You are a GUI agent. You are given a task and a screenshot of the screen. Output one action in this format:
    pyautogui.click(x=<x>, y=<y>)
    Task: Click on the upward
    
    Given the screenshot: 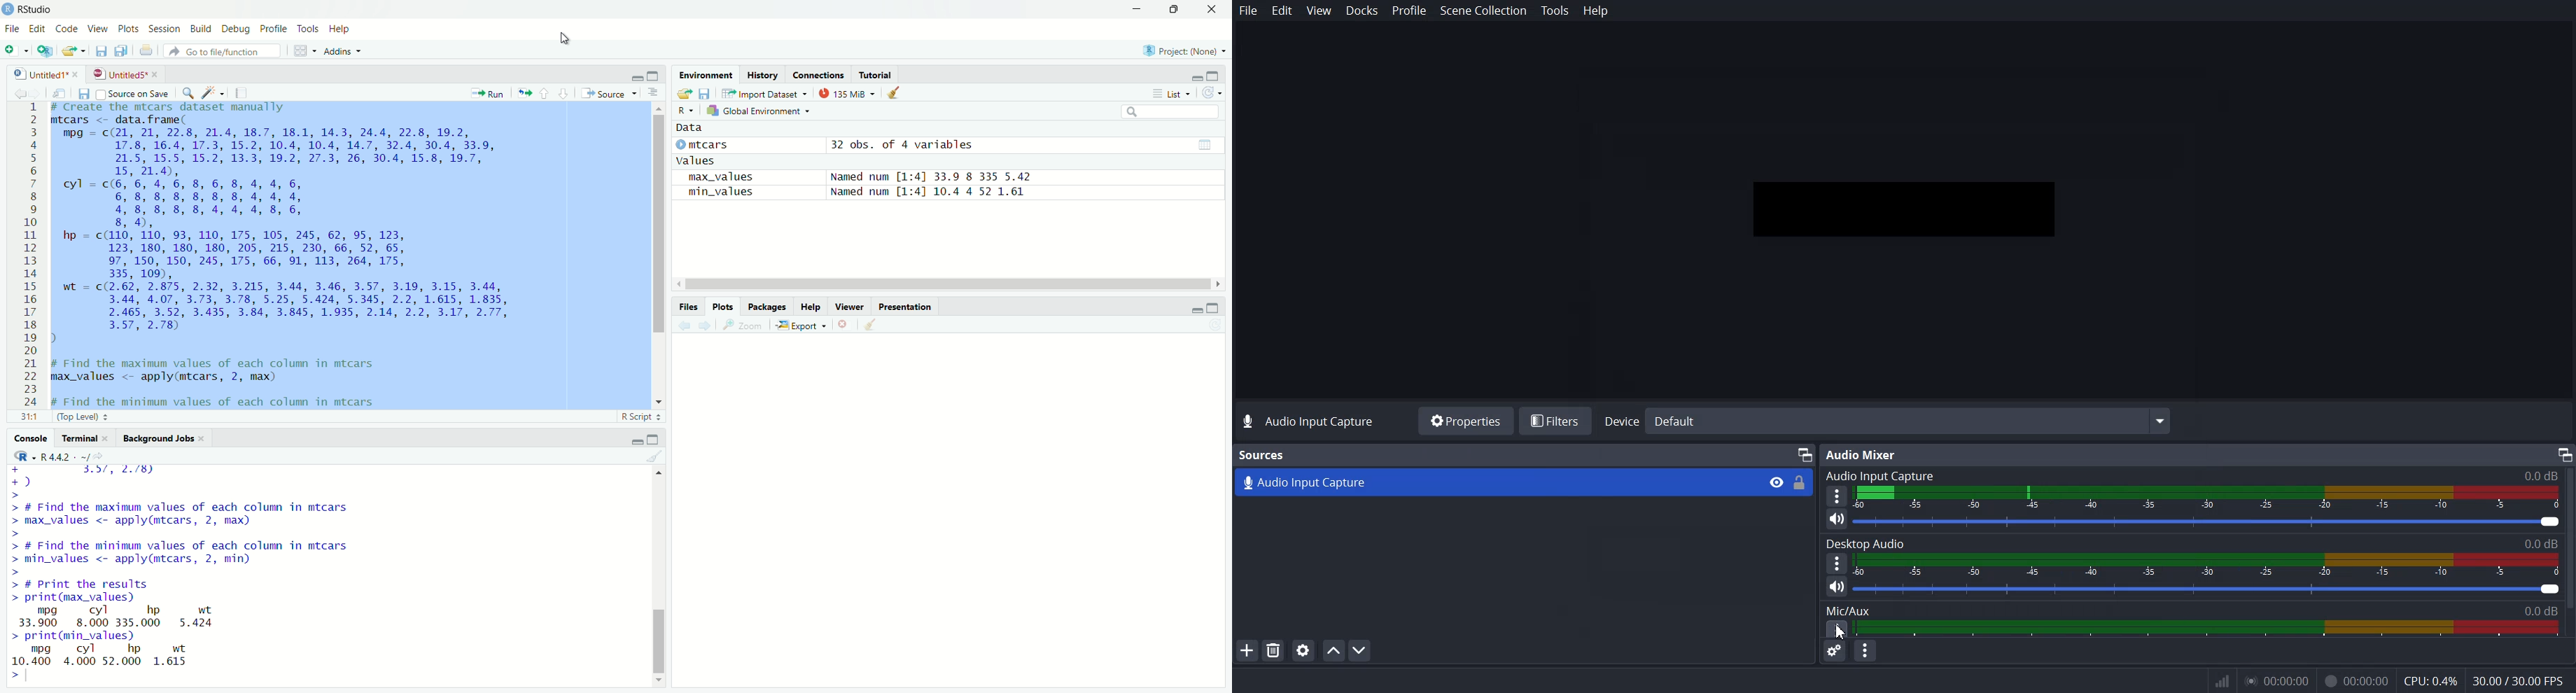 What is the action you would take?
    pyautogui.click(x=548, y=94)
    